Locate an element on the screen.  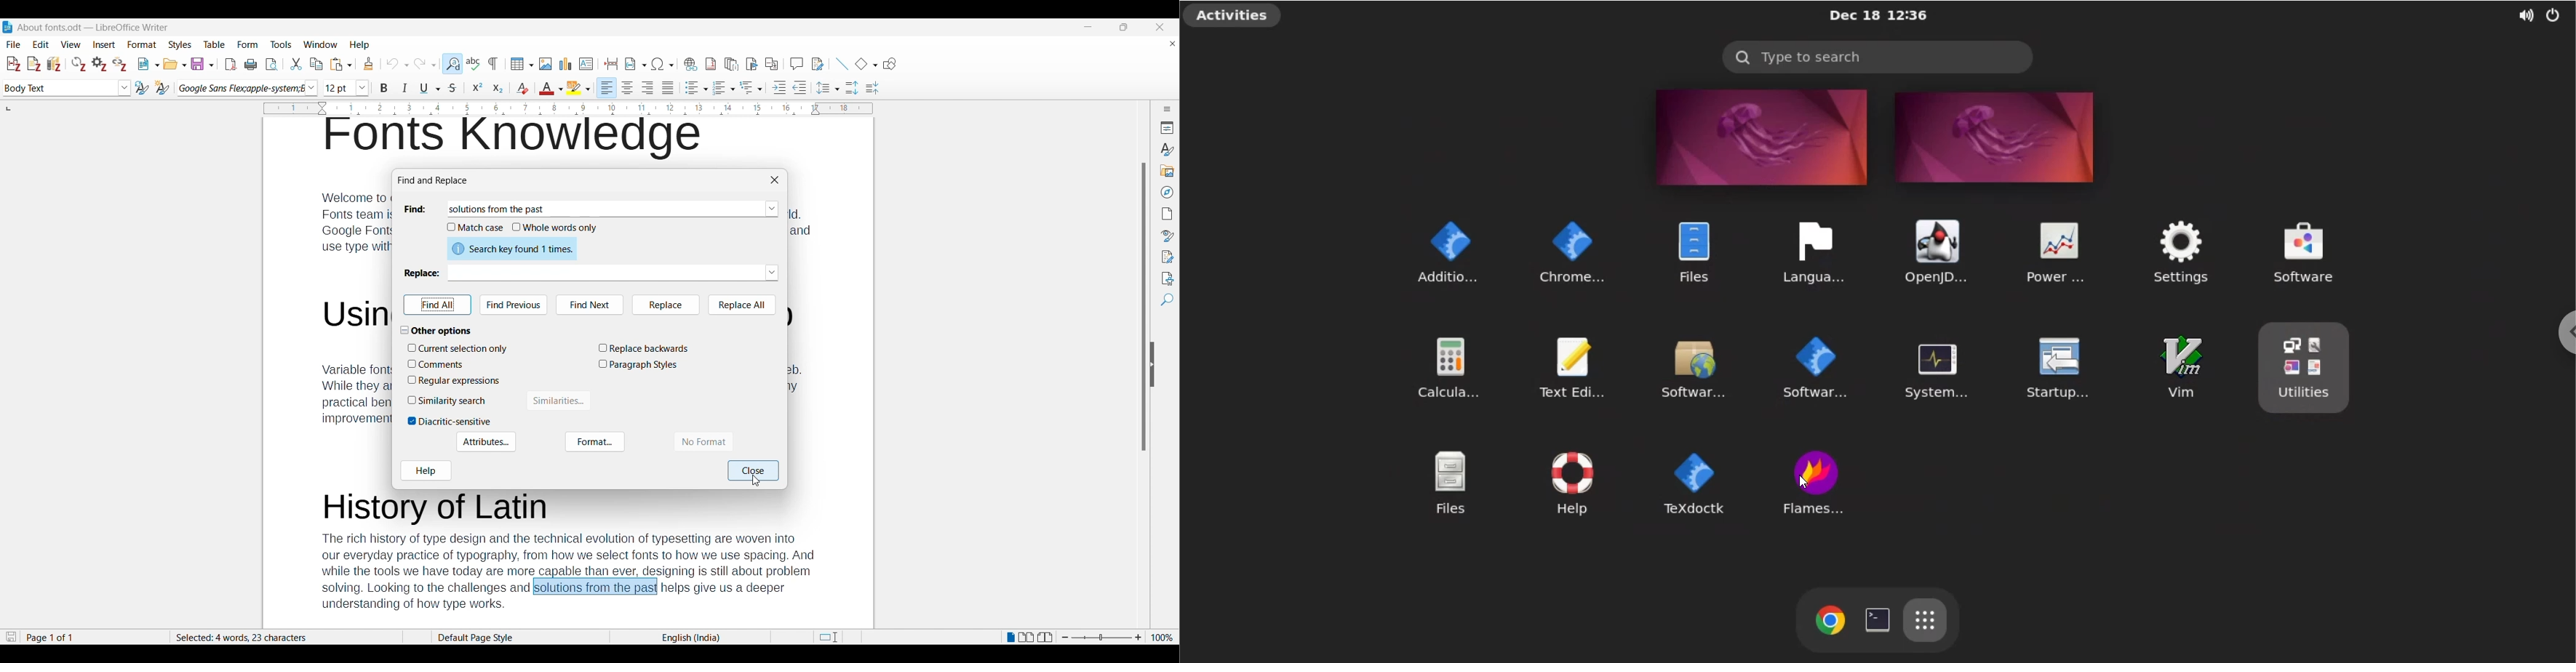
Single page view is located at coordinates (1010, 638).